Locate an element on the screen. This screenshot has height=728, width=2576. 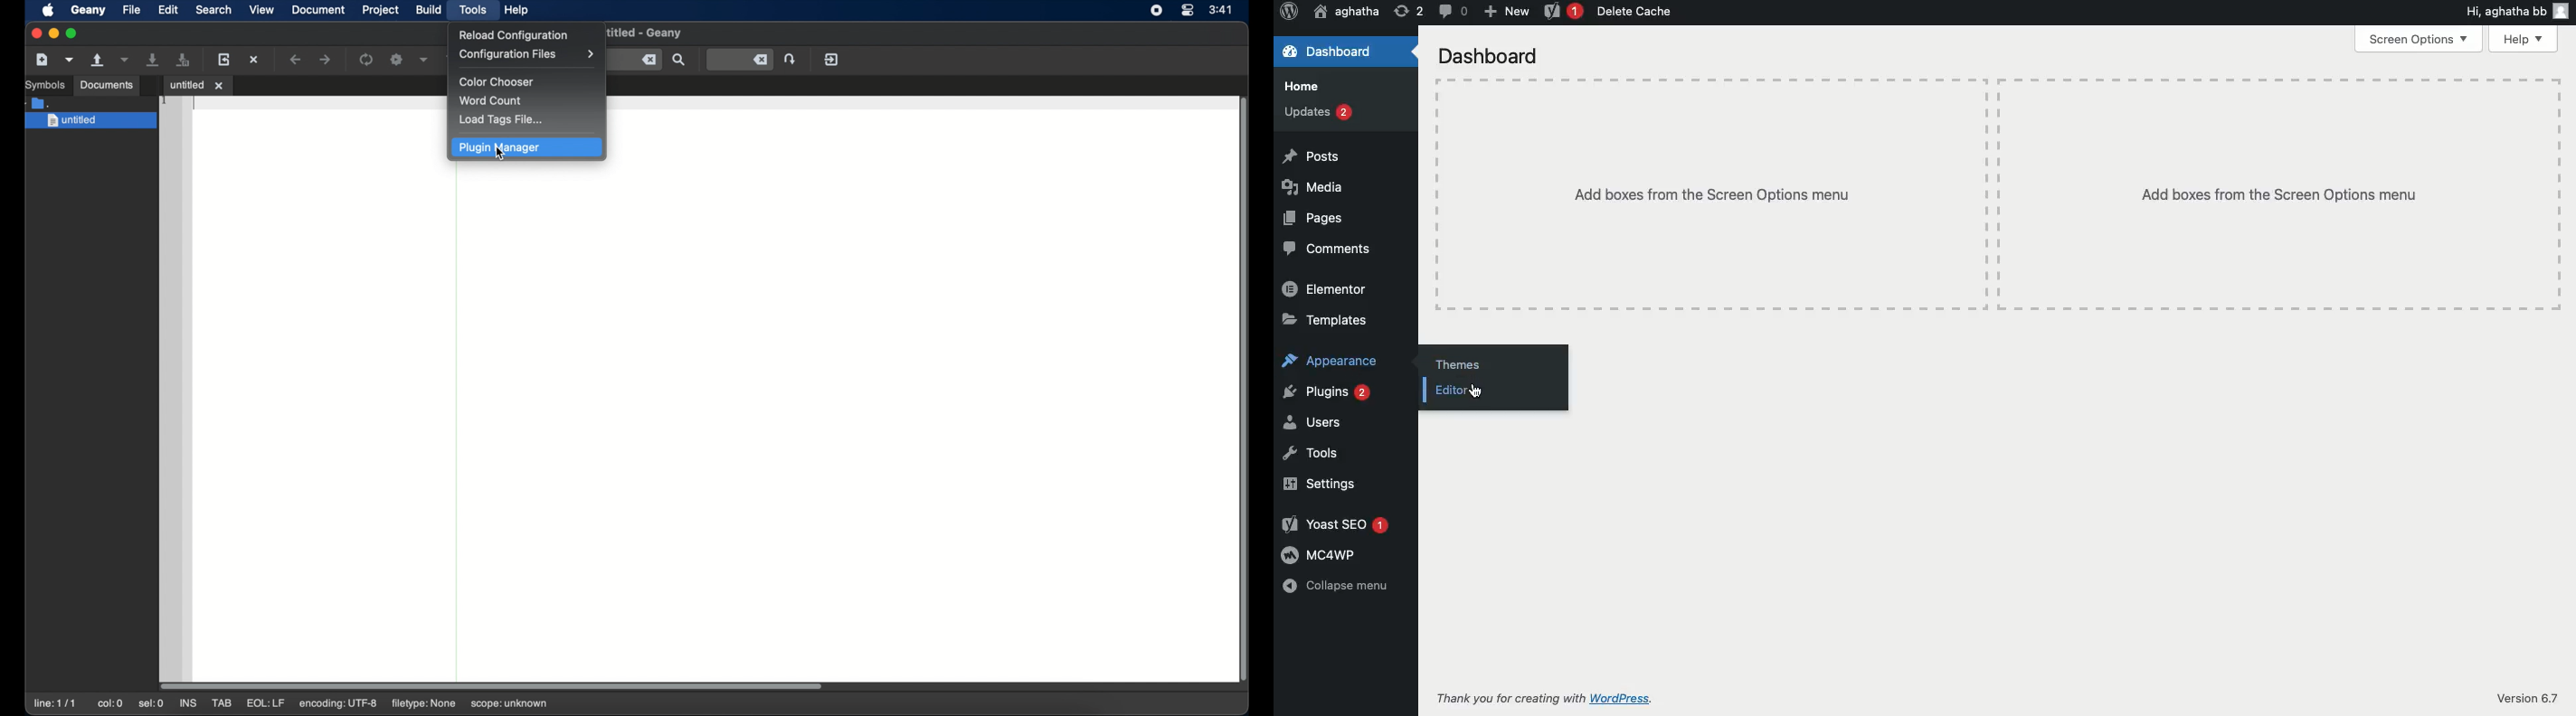
Appearance is located at coordinates (1335, 364).